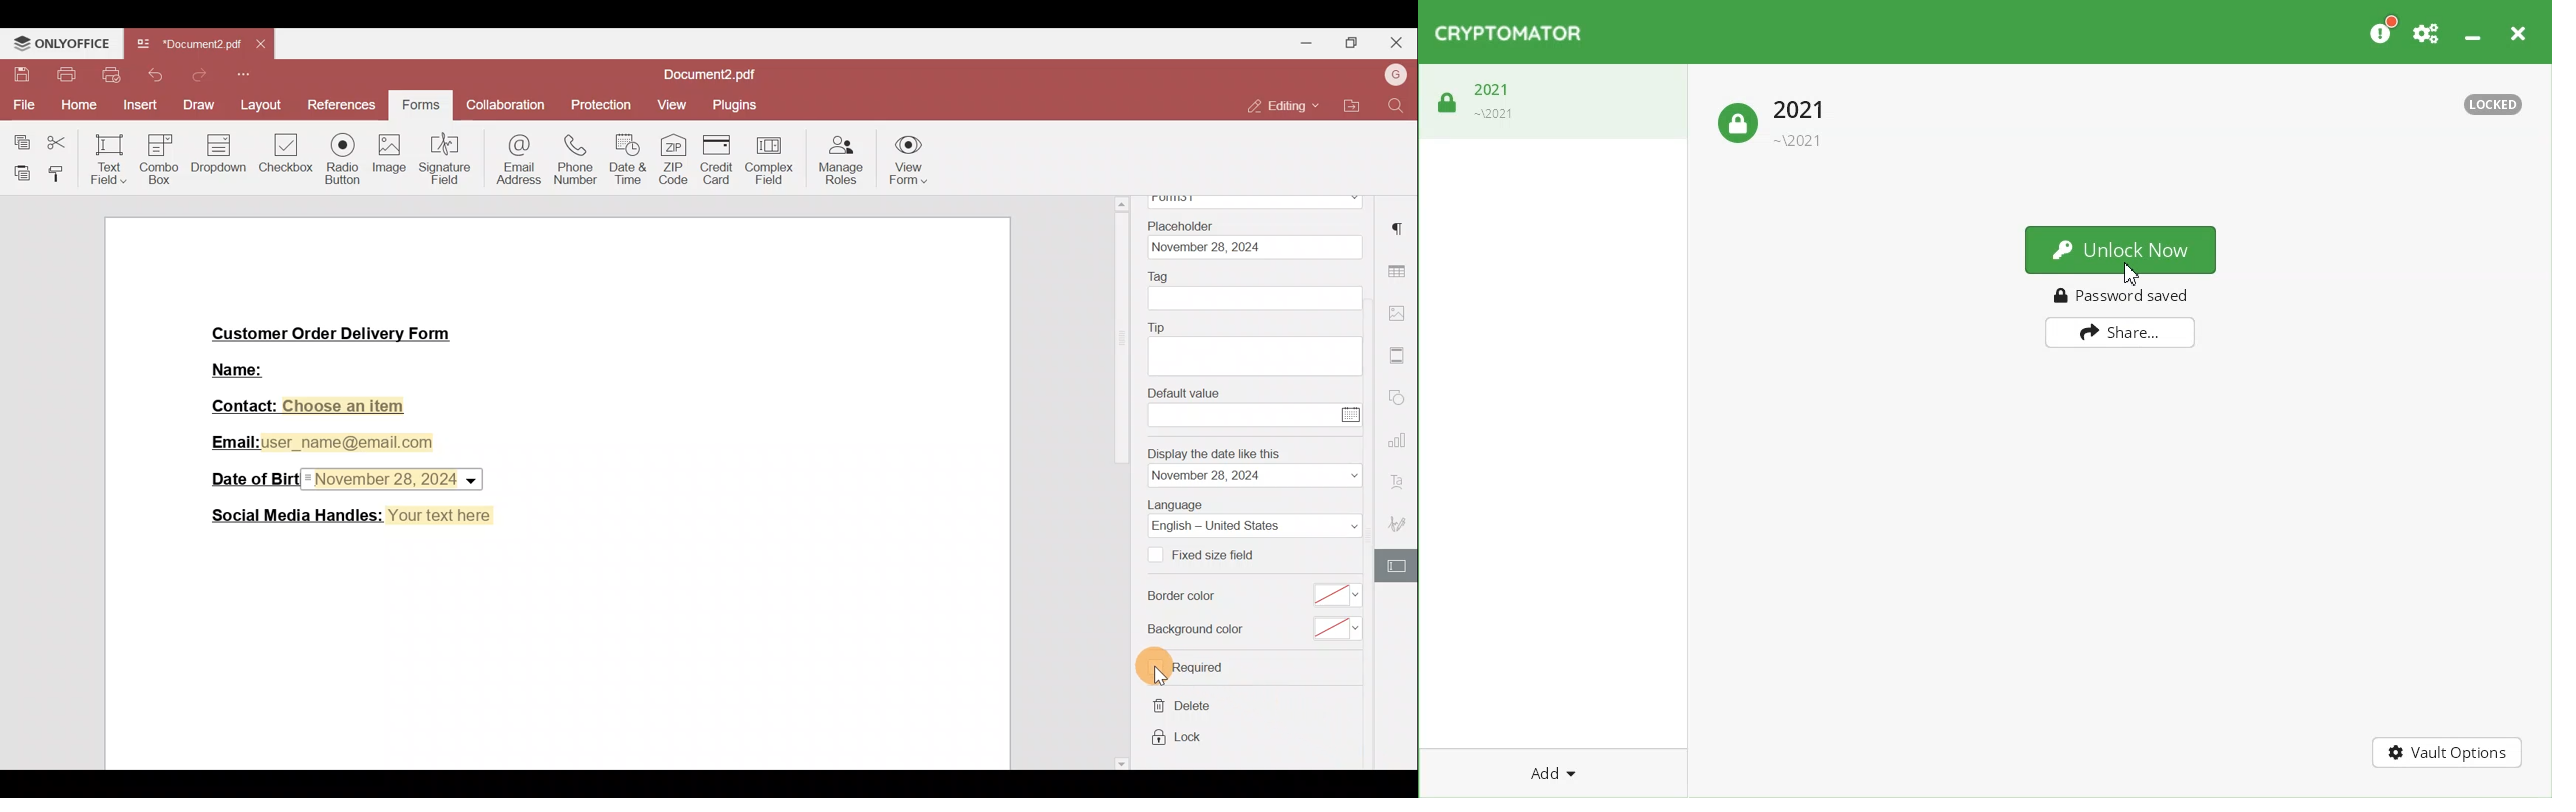  What do you see at coordinates (1258, 299) in the screenshot?
I see `tag` at bounding box center [1258, 299].